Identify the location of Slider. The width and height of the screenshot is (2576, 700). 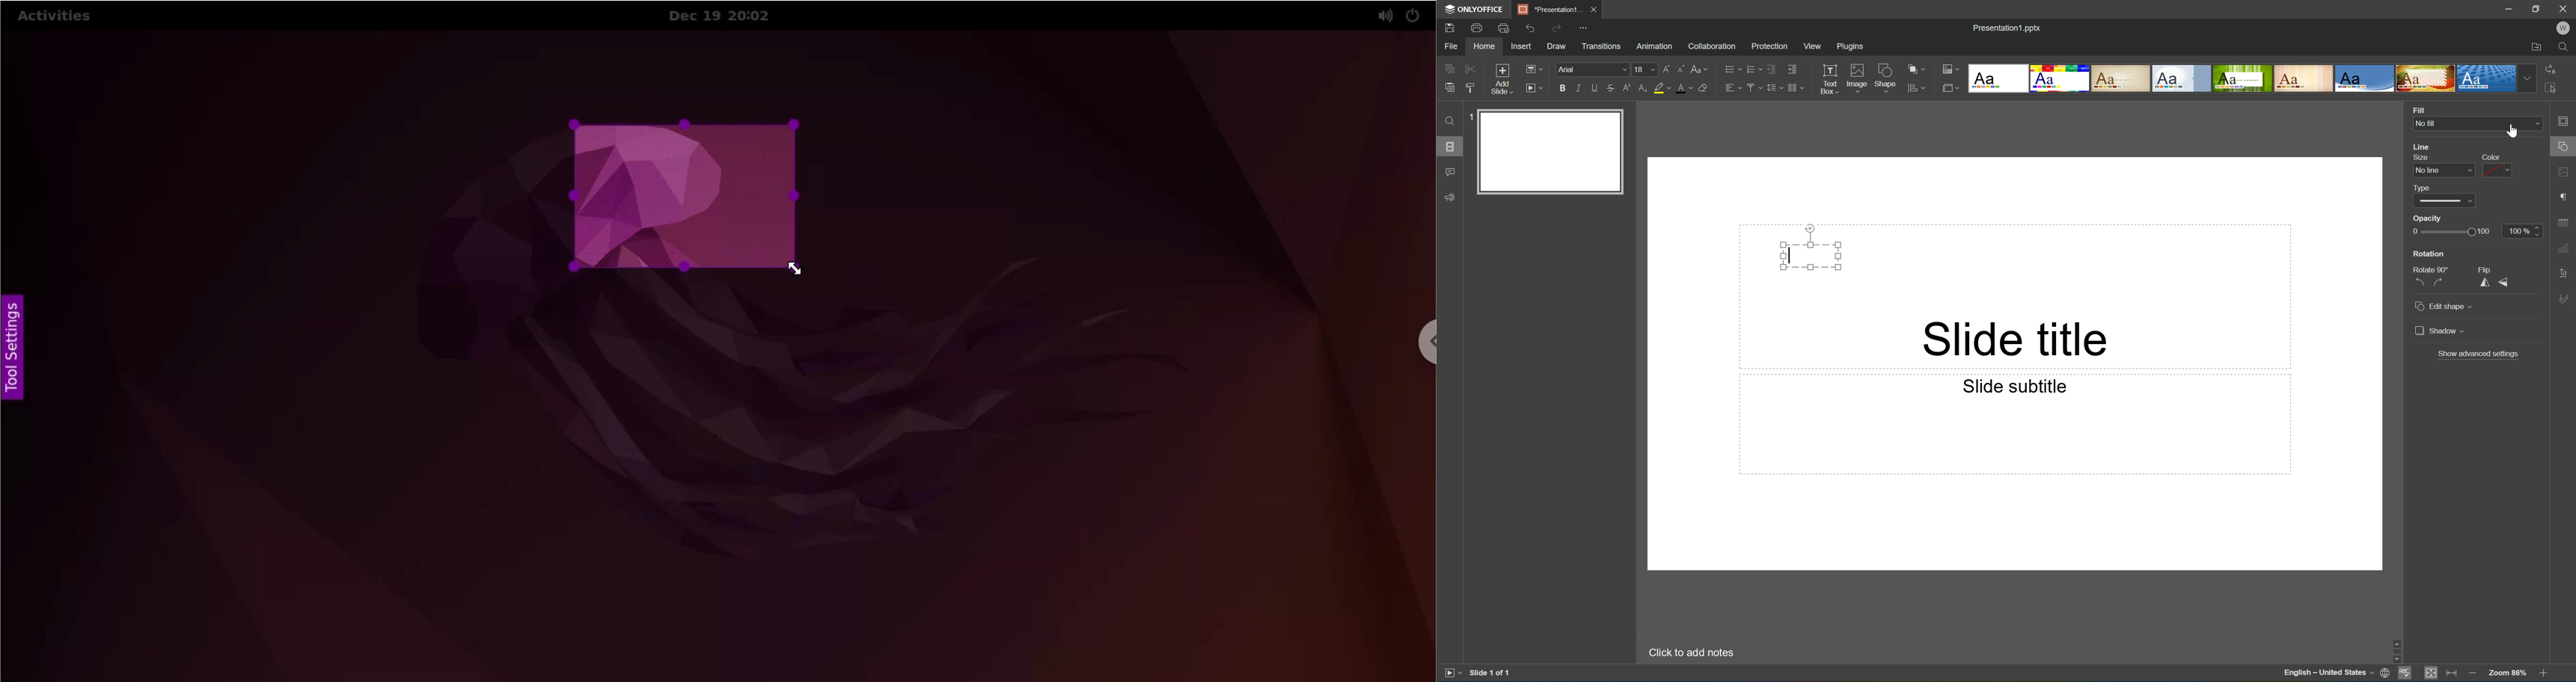
(2452, 231).